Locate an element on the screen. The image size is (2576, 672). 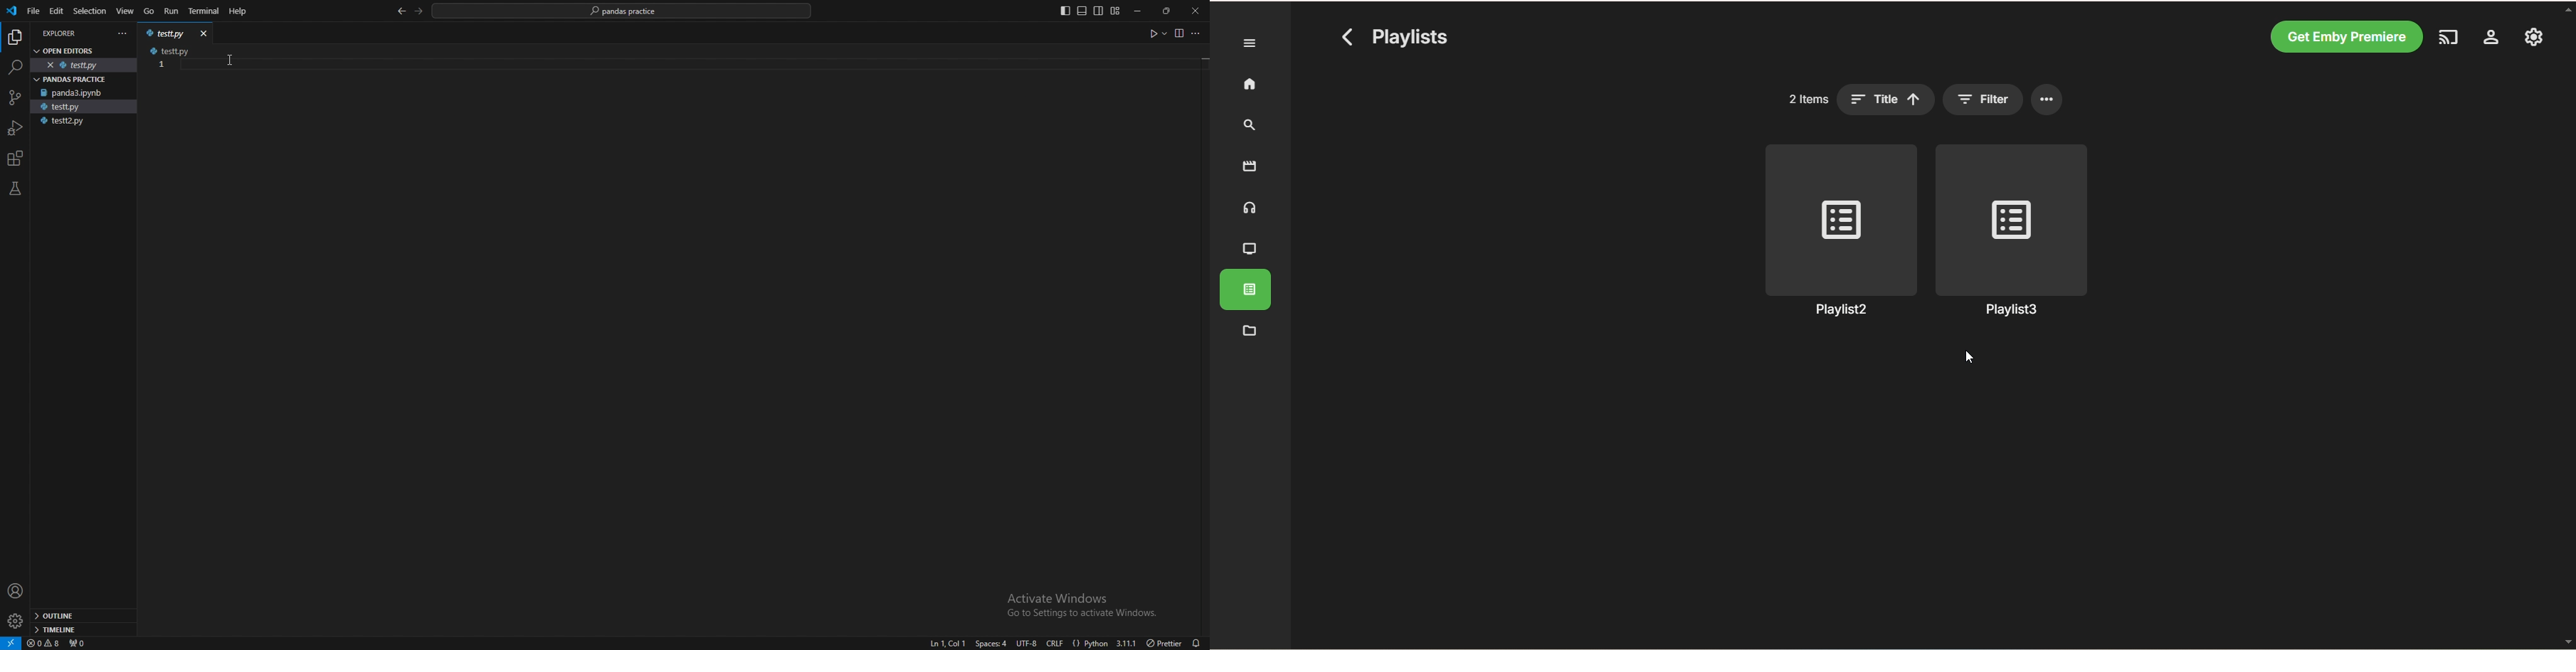
testt.py is located at coordinates (76, 64).